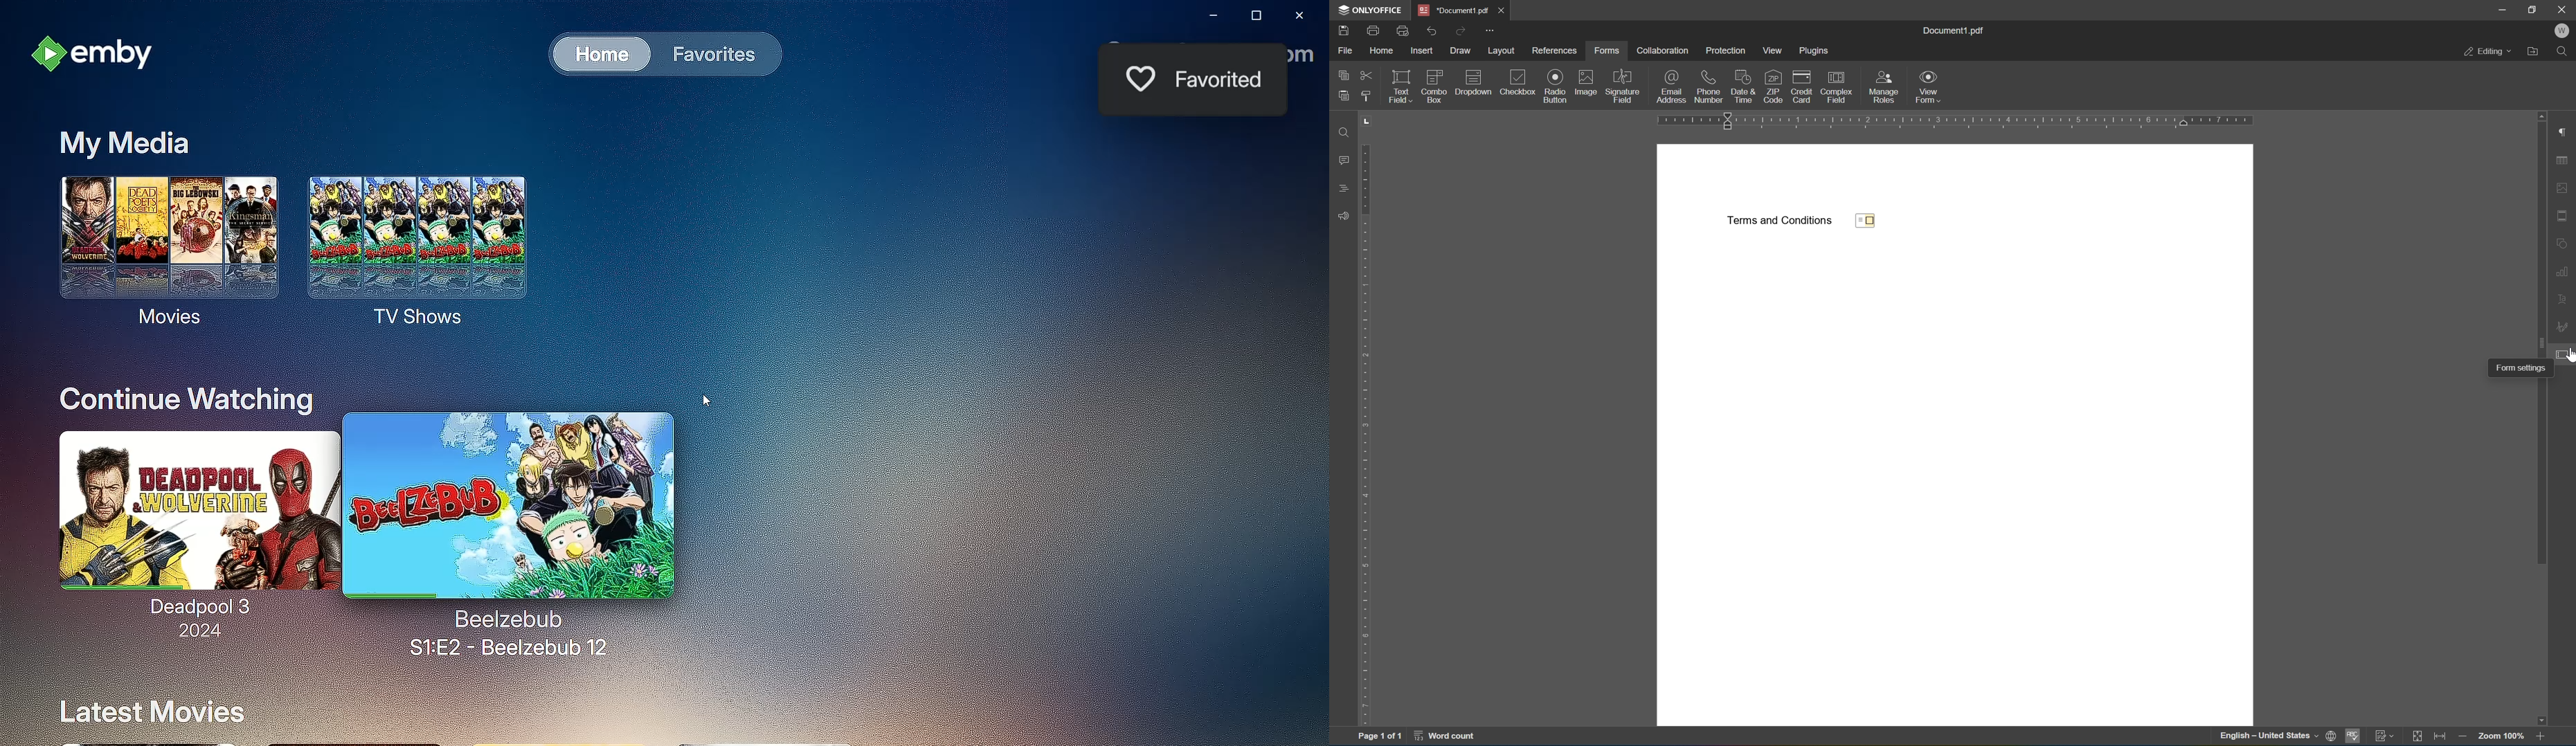 The width and height of the screenshot is (2576, 756). Describe the element at coordinates (1957, 32) in the screenshot. I see `document1.pdf` at that location.